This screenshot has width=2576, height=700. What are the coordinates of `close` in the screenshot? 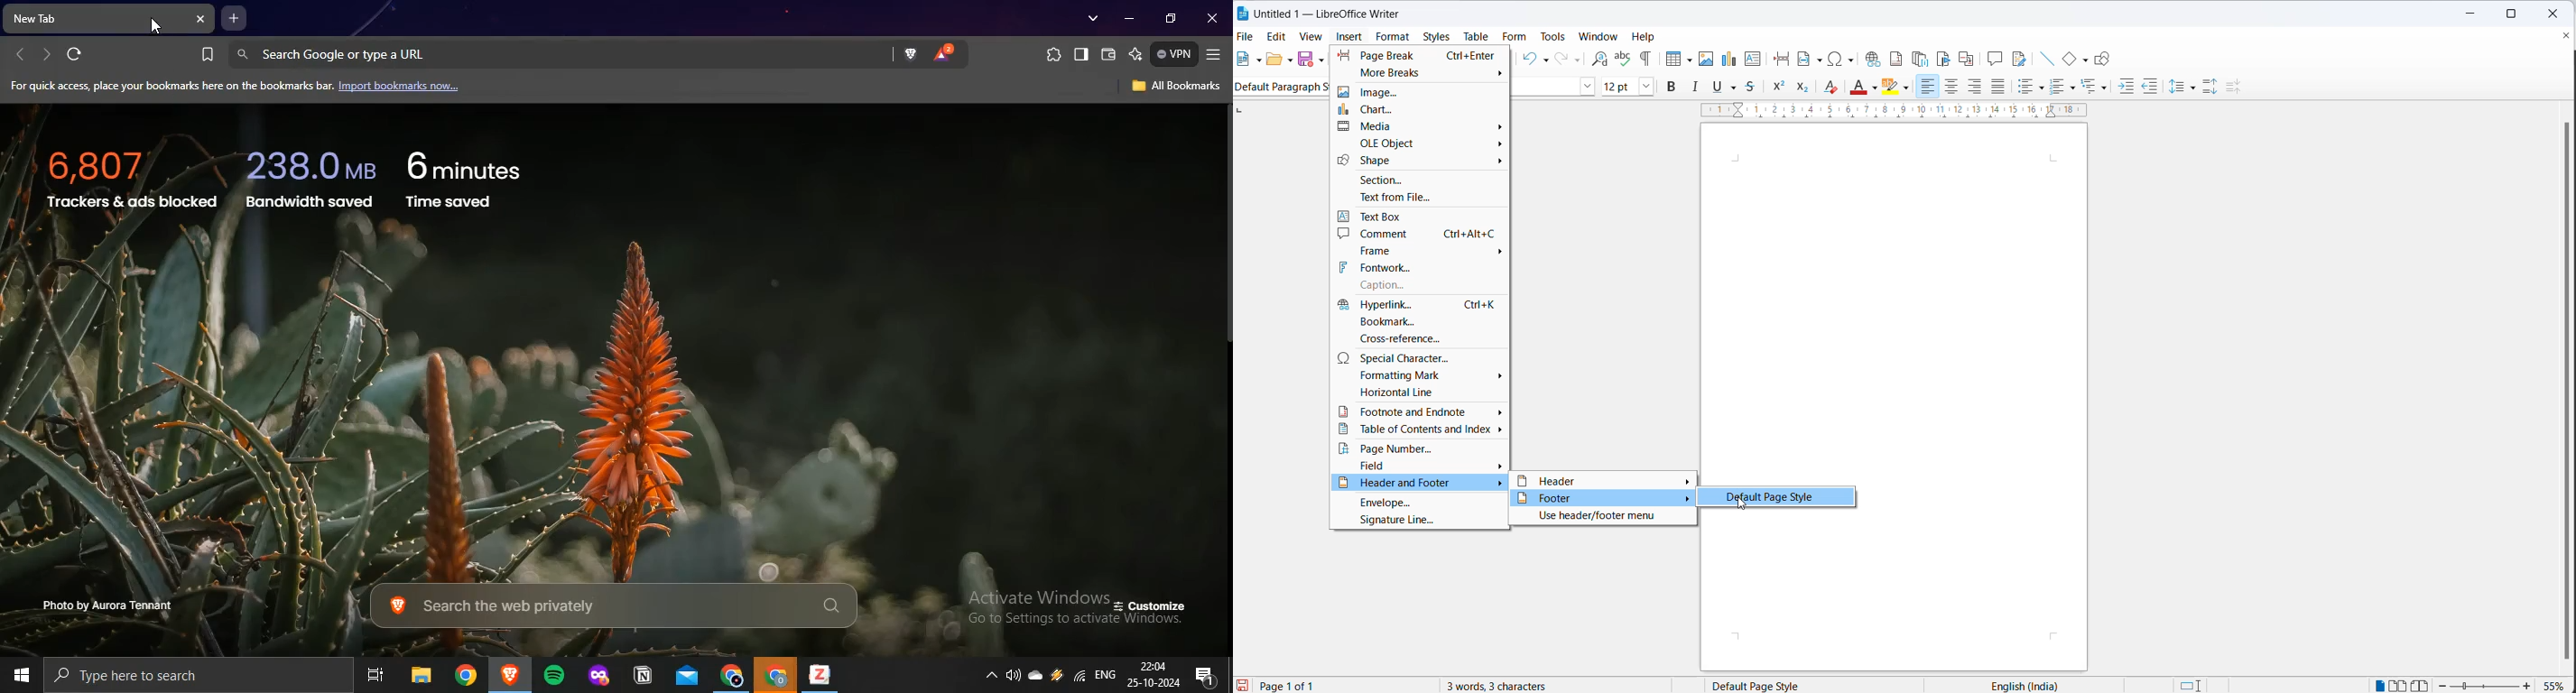 It's located at (2558, 13).